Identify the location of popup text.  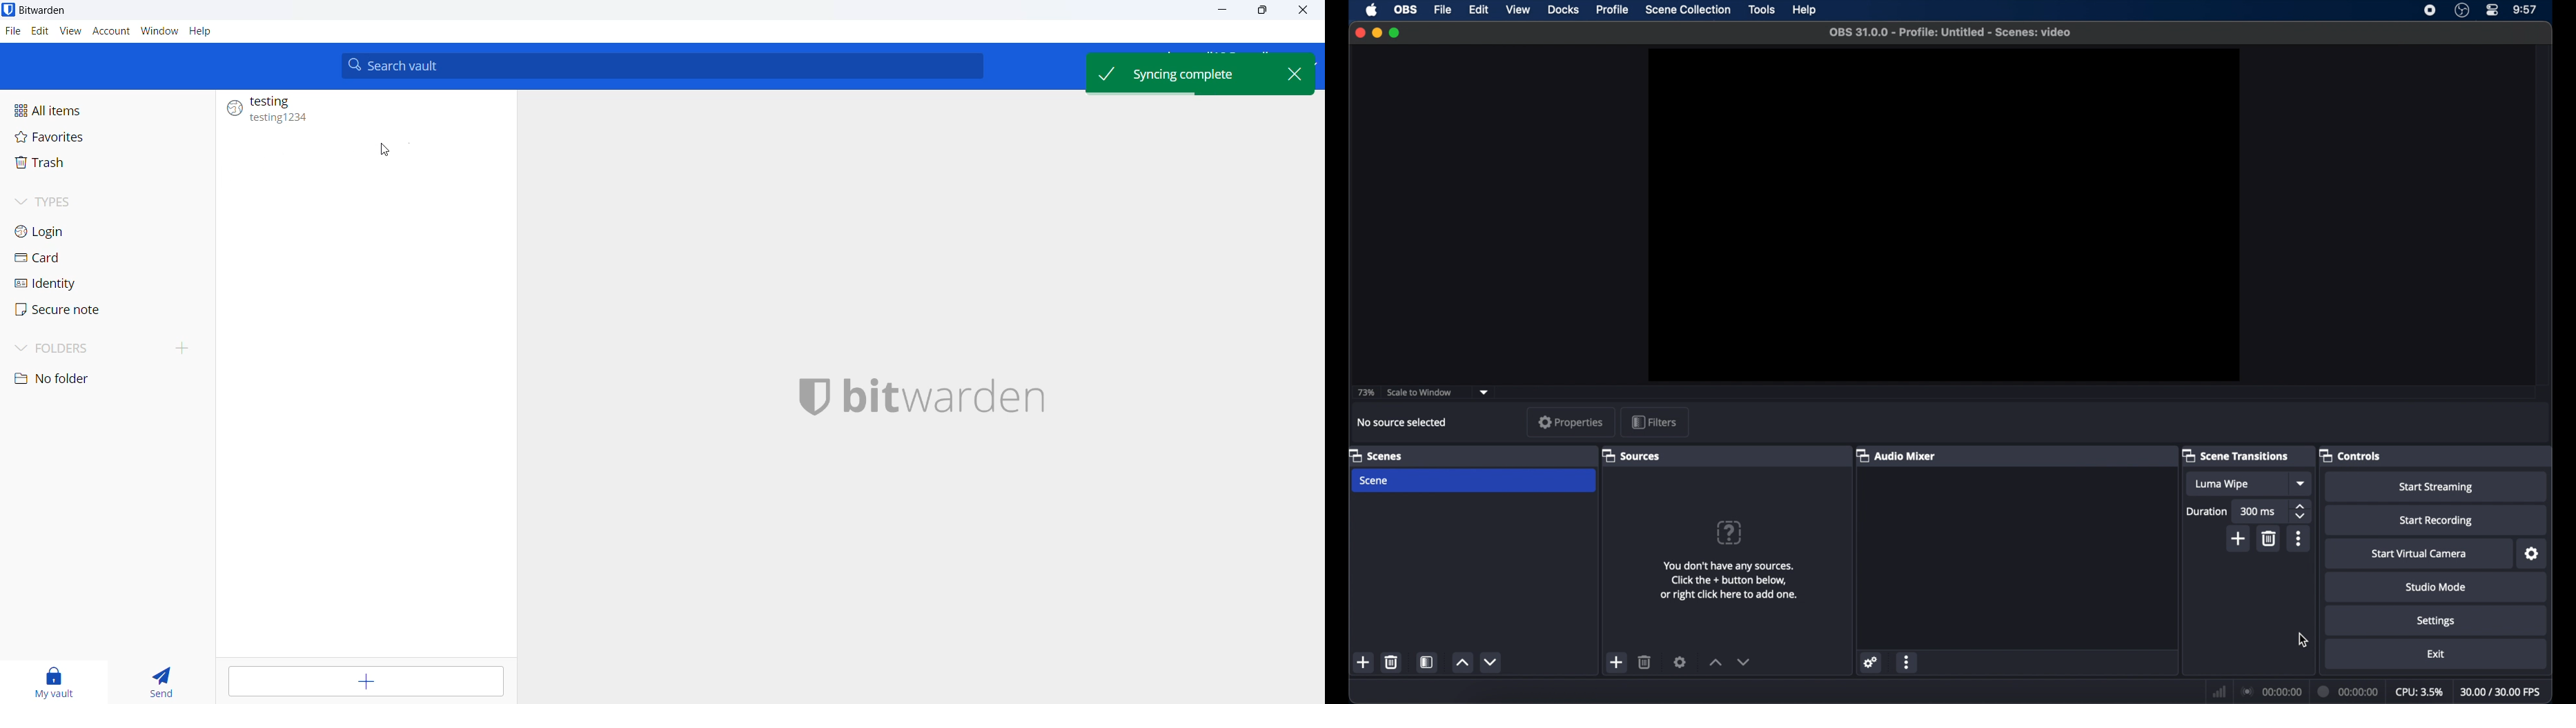
(1182, 73).